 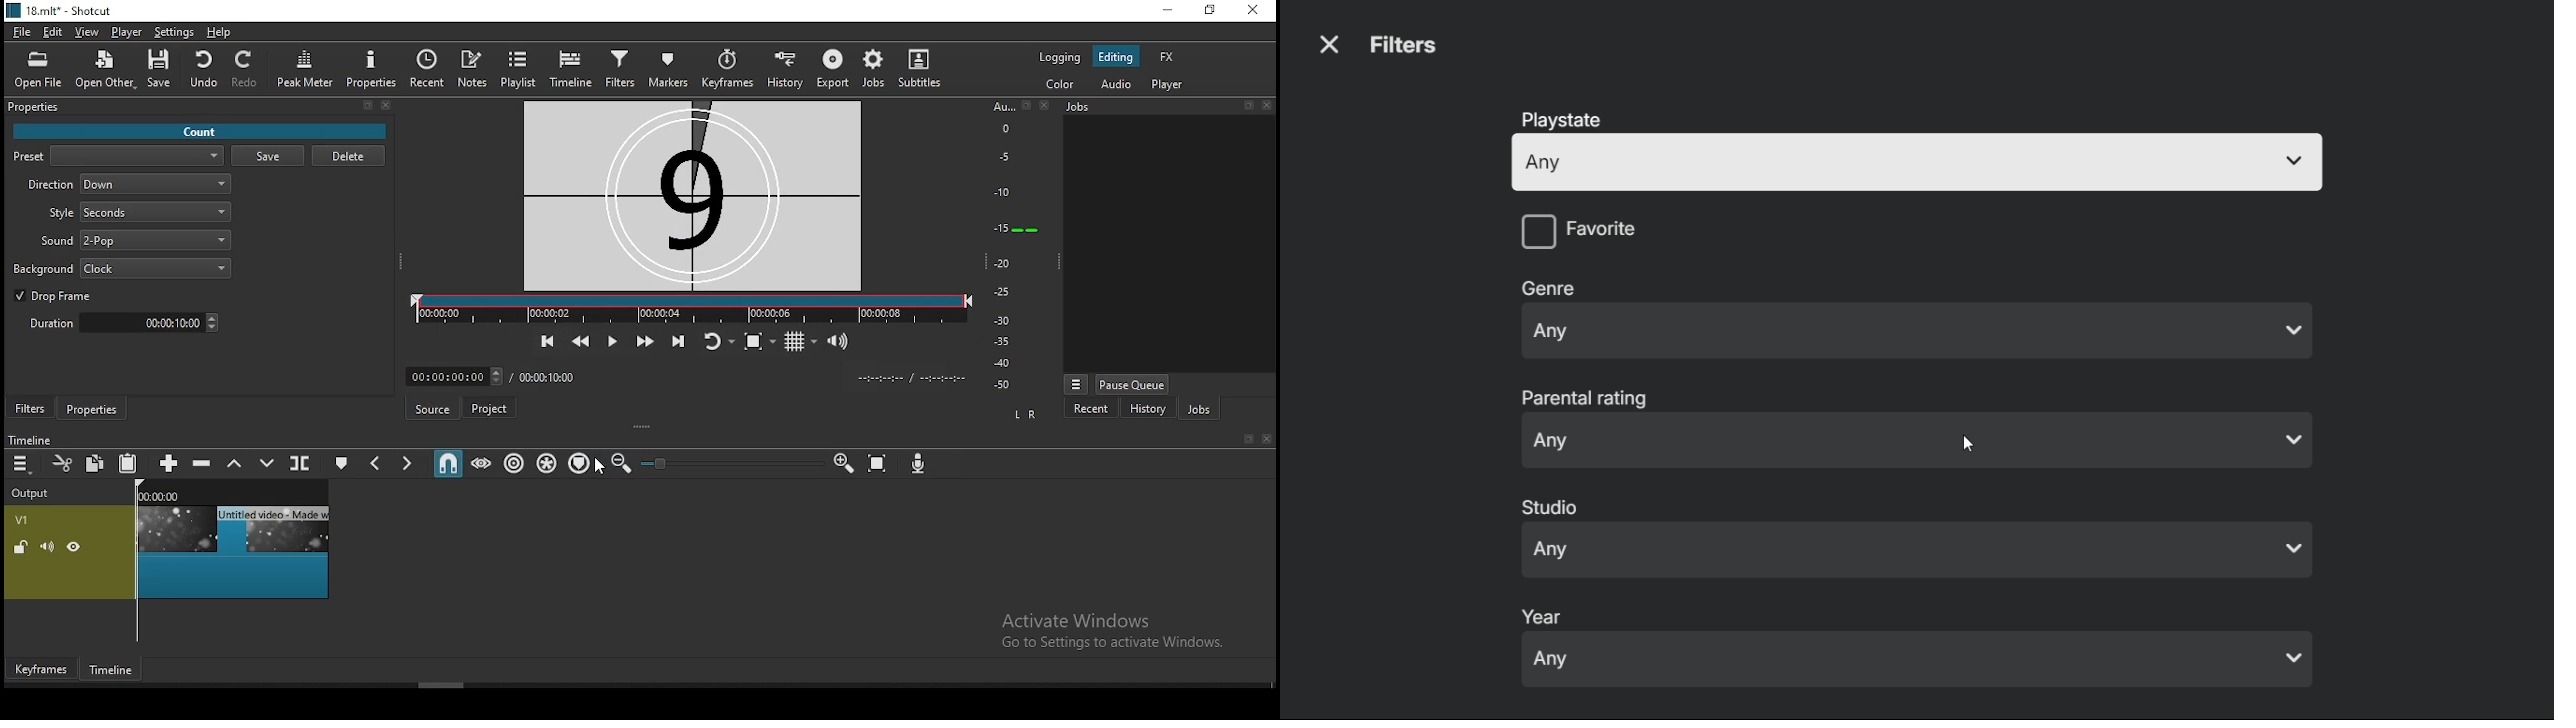 What do you see at coordinates (54, 33) in the screenshot?
I see `edit` at bounding box center [54, 33].